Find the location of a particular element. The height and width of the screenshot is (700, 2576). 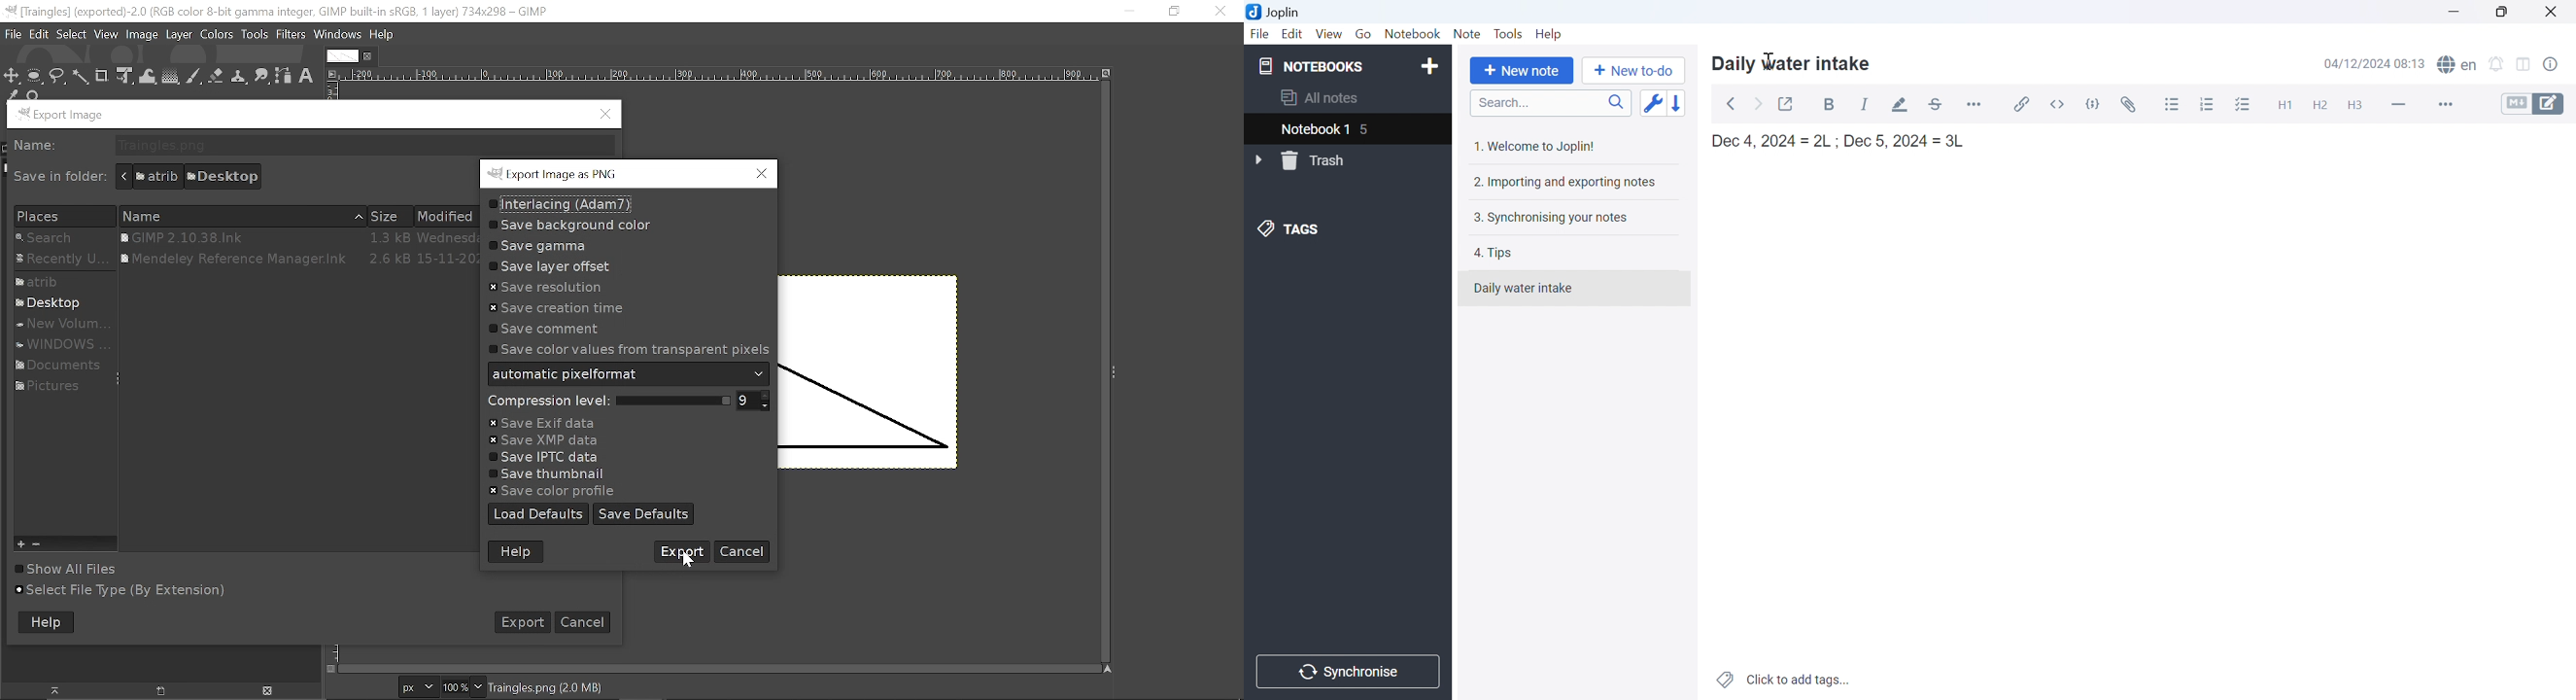

2. Importing and exporting notes is located at coordinates (1567, 181).